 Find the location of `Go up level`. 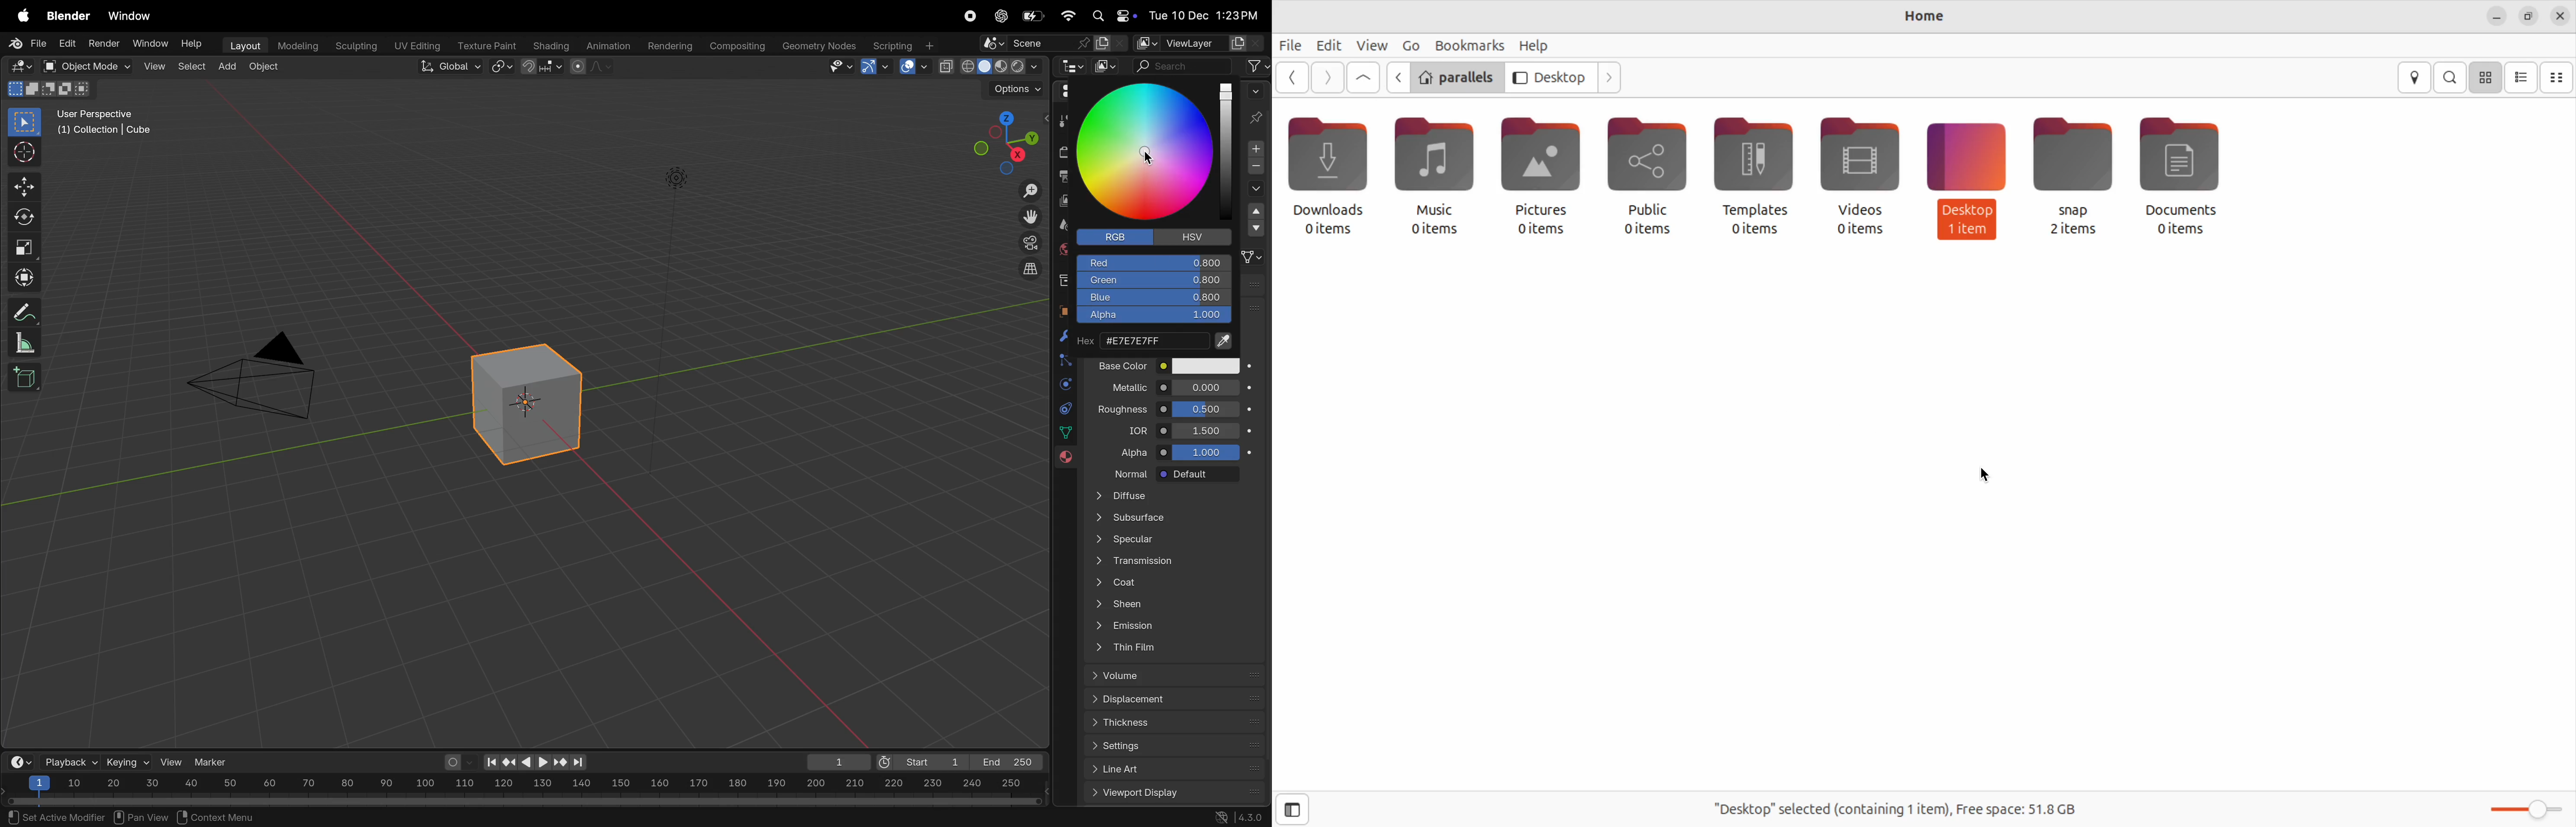

Go up level is located at coordinates (1362, 78).